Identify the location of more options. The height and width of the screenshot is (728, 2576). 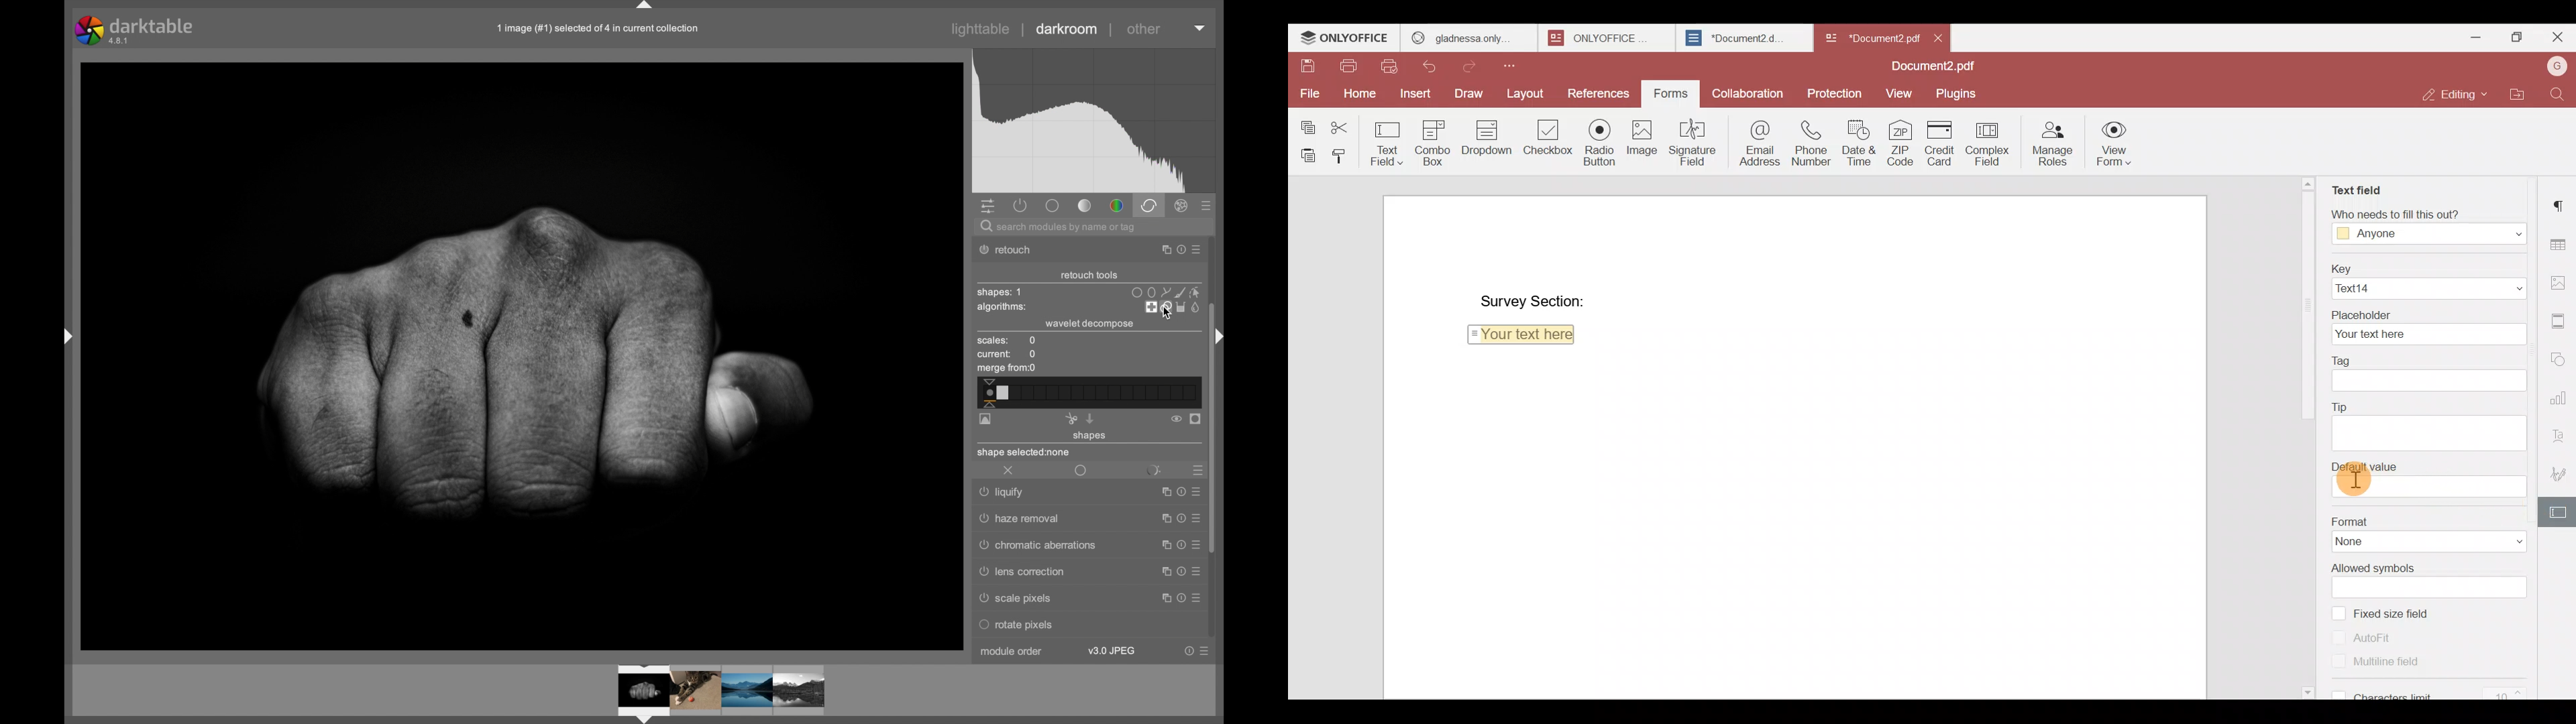
(1196, 571).